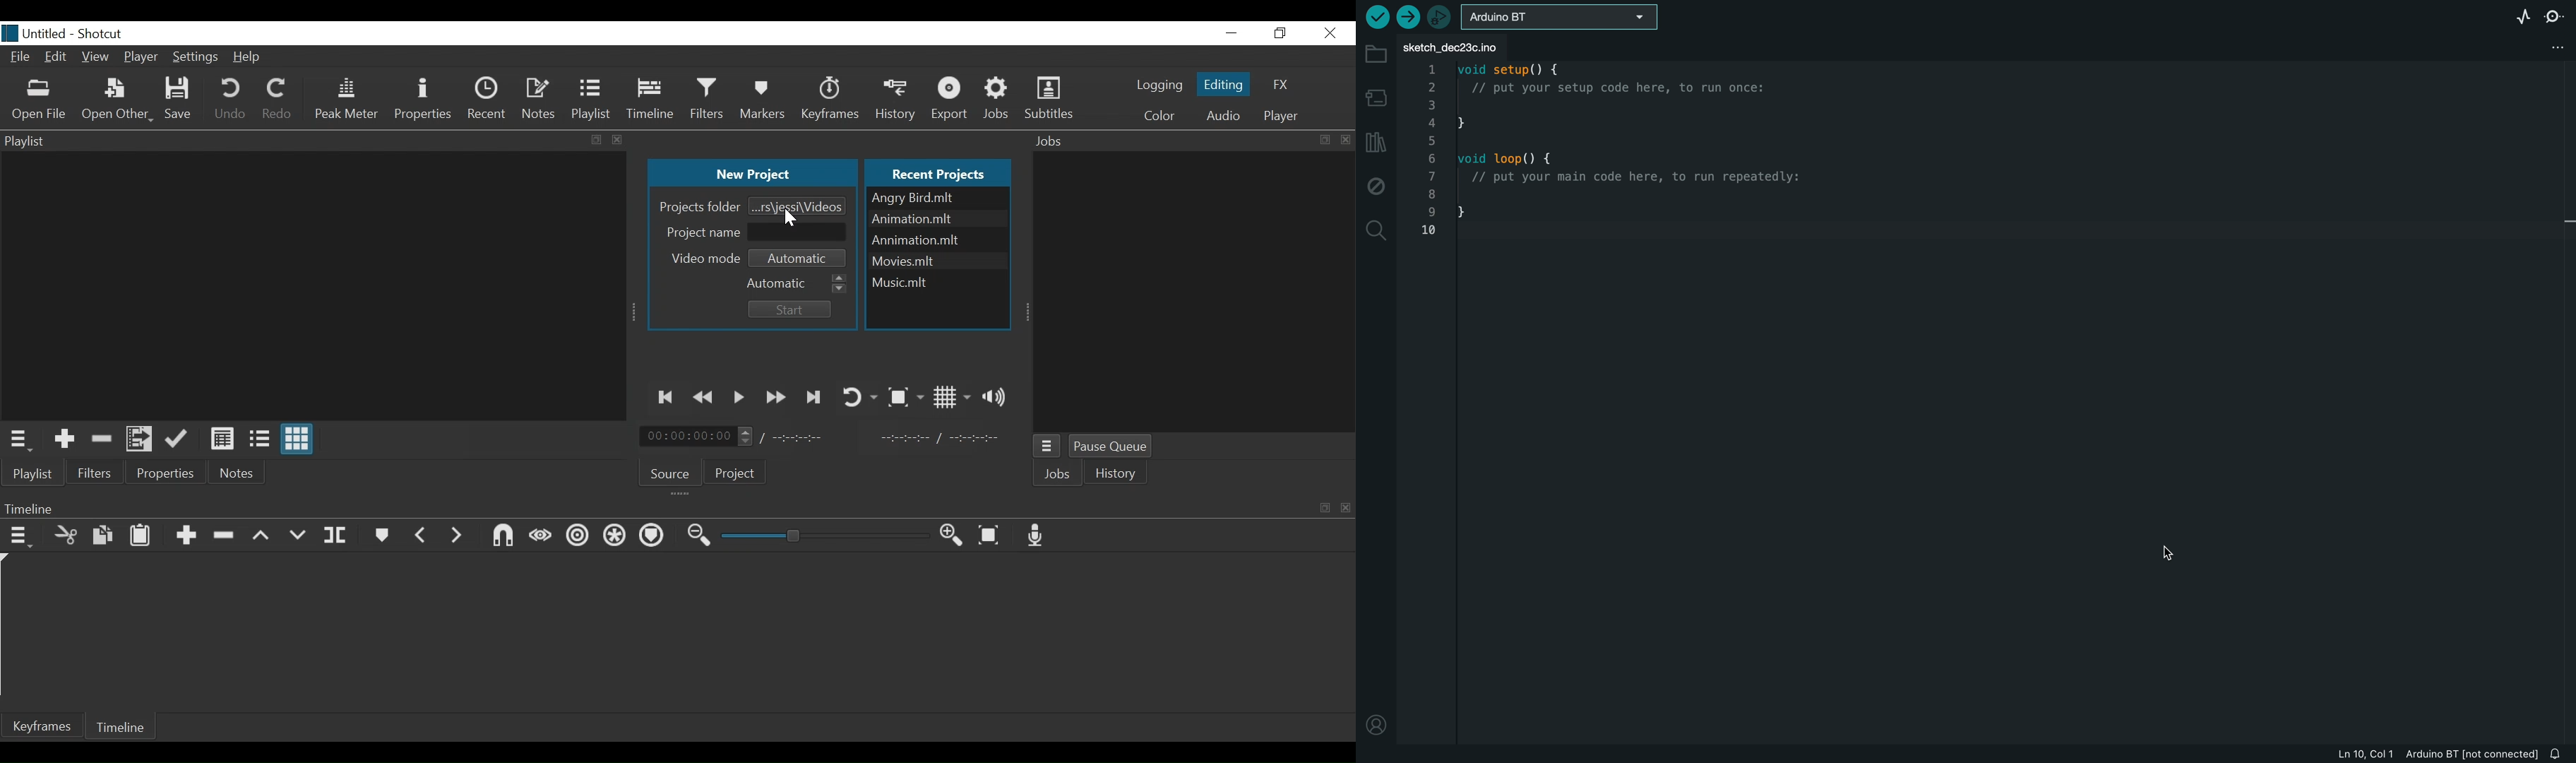 The width and height of the screenshot is (2576, 784). Describe the element at coordinates (35, 33) in the screenshot. I see `File name` at that location.